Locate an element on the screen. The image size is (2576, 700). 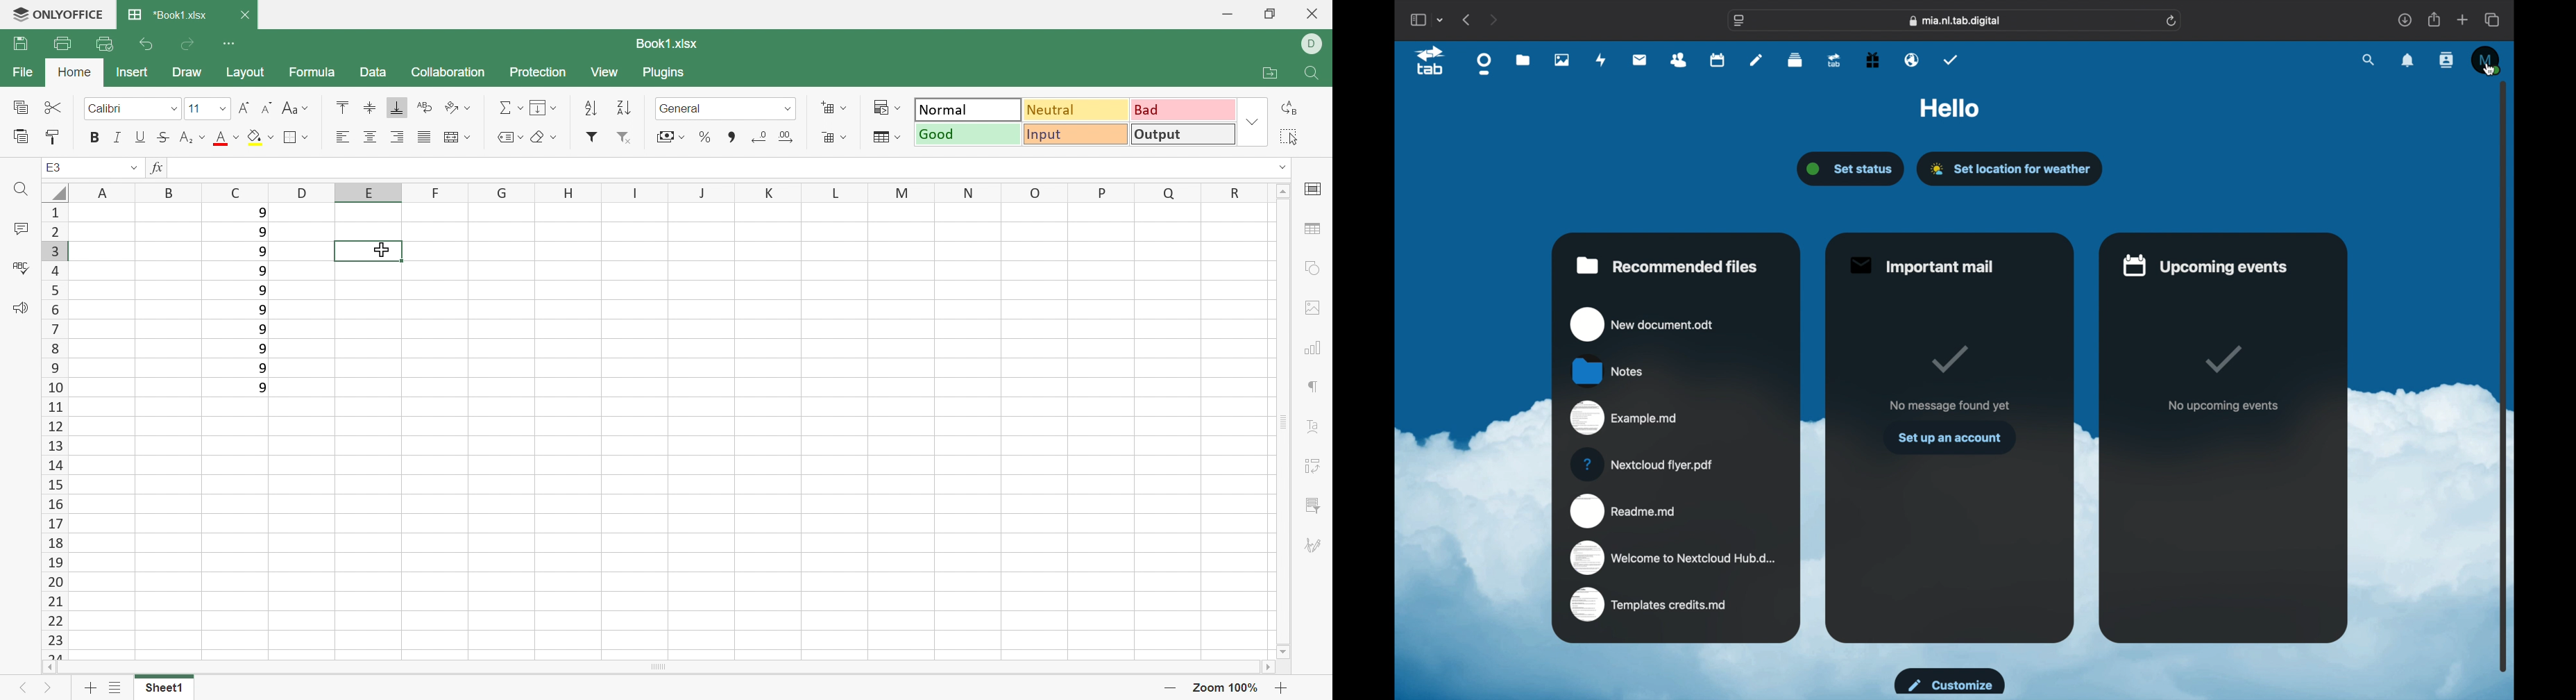
Column names is located at coordinates (645, 192).